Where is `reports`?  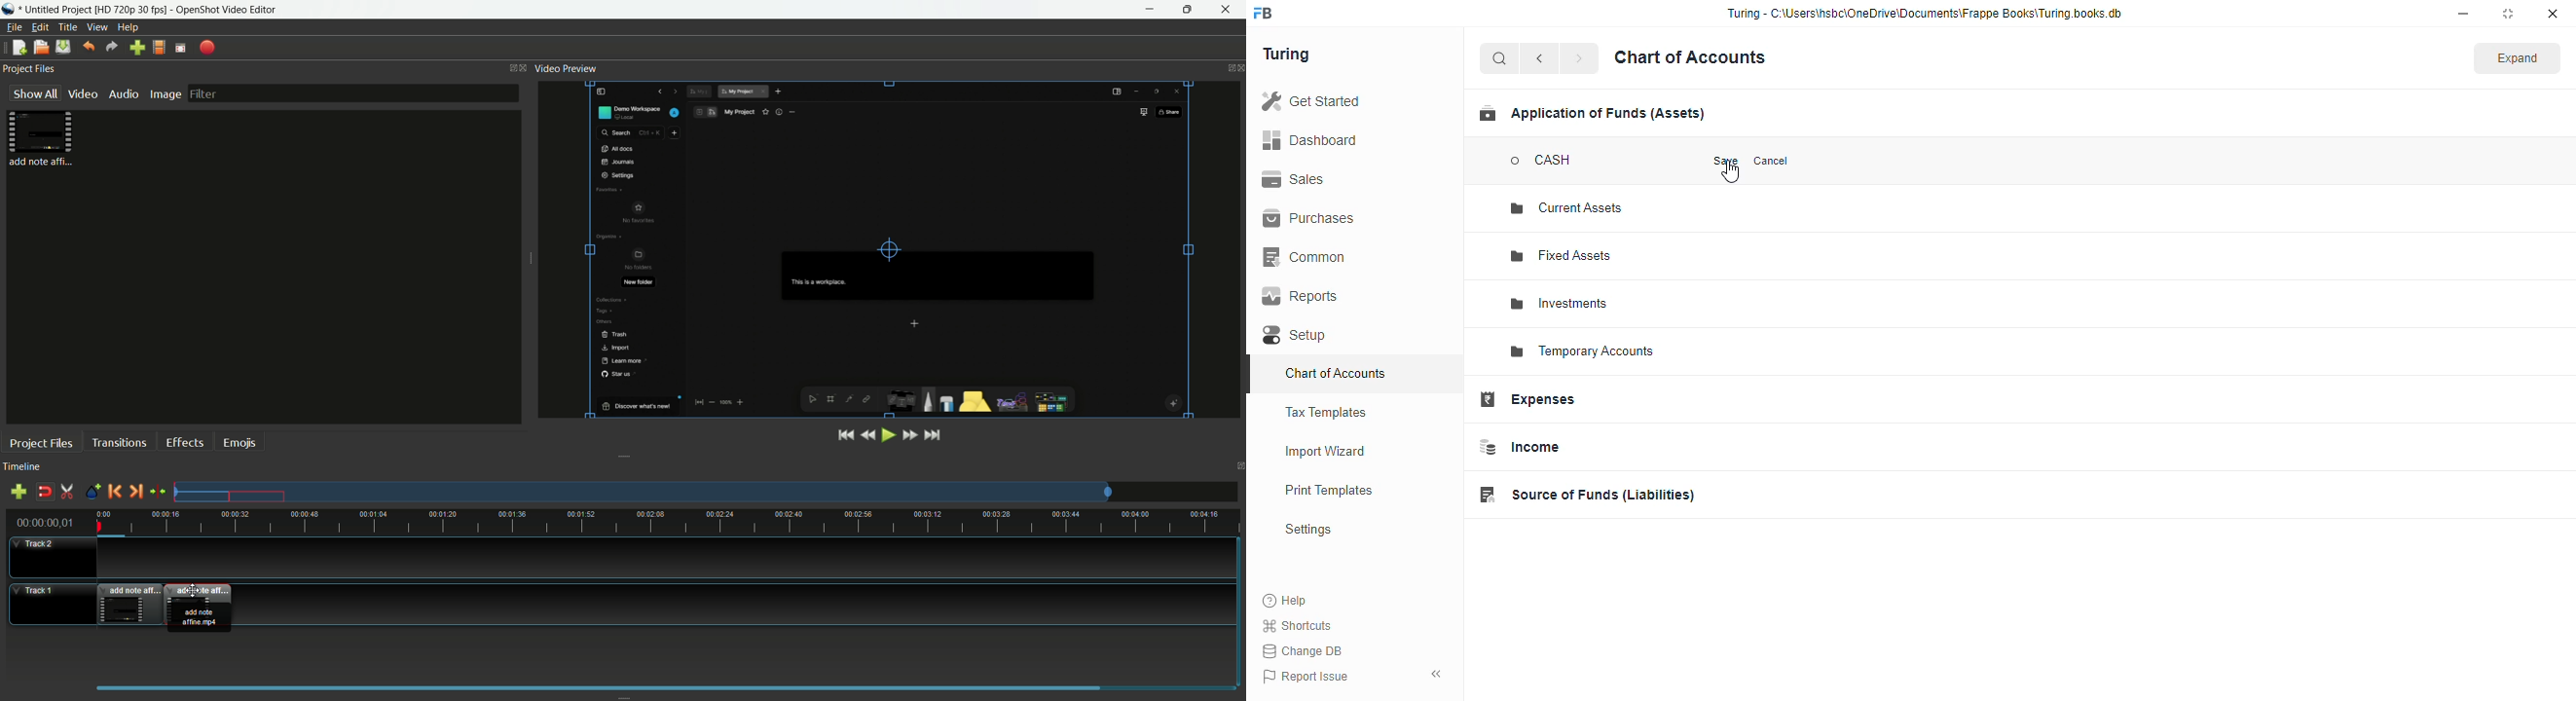 reports is located at coordinates (1301, 296).